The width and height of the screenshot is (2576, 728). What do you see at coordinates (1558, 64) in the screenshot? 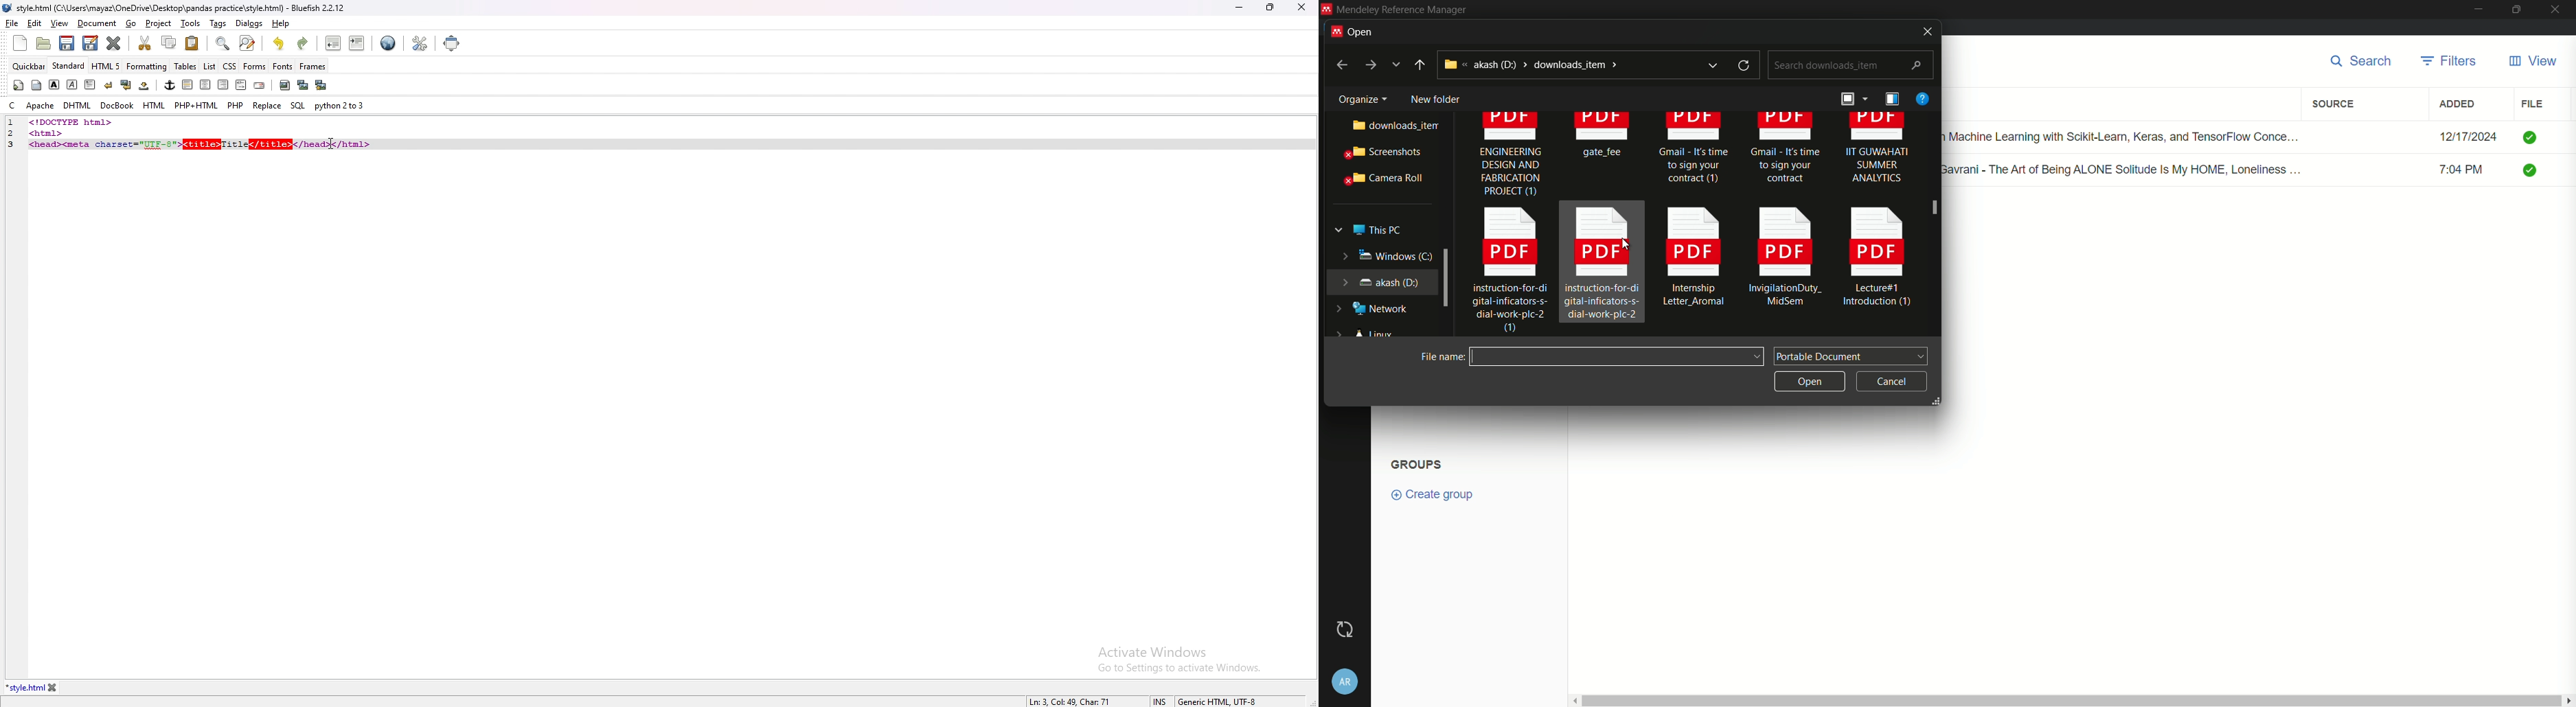
I see `akash (d:) > downloads_item` at bounding box center [1558, 64].